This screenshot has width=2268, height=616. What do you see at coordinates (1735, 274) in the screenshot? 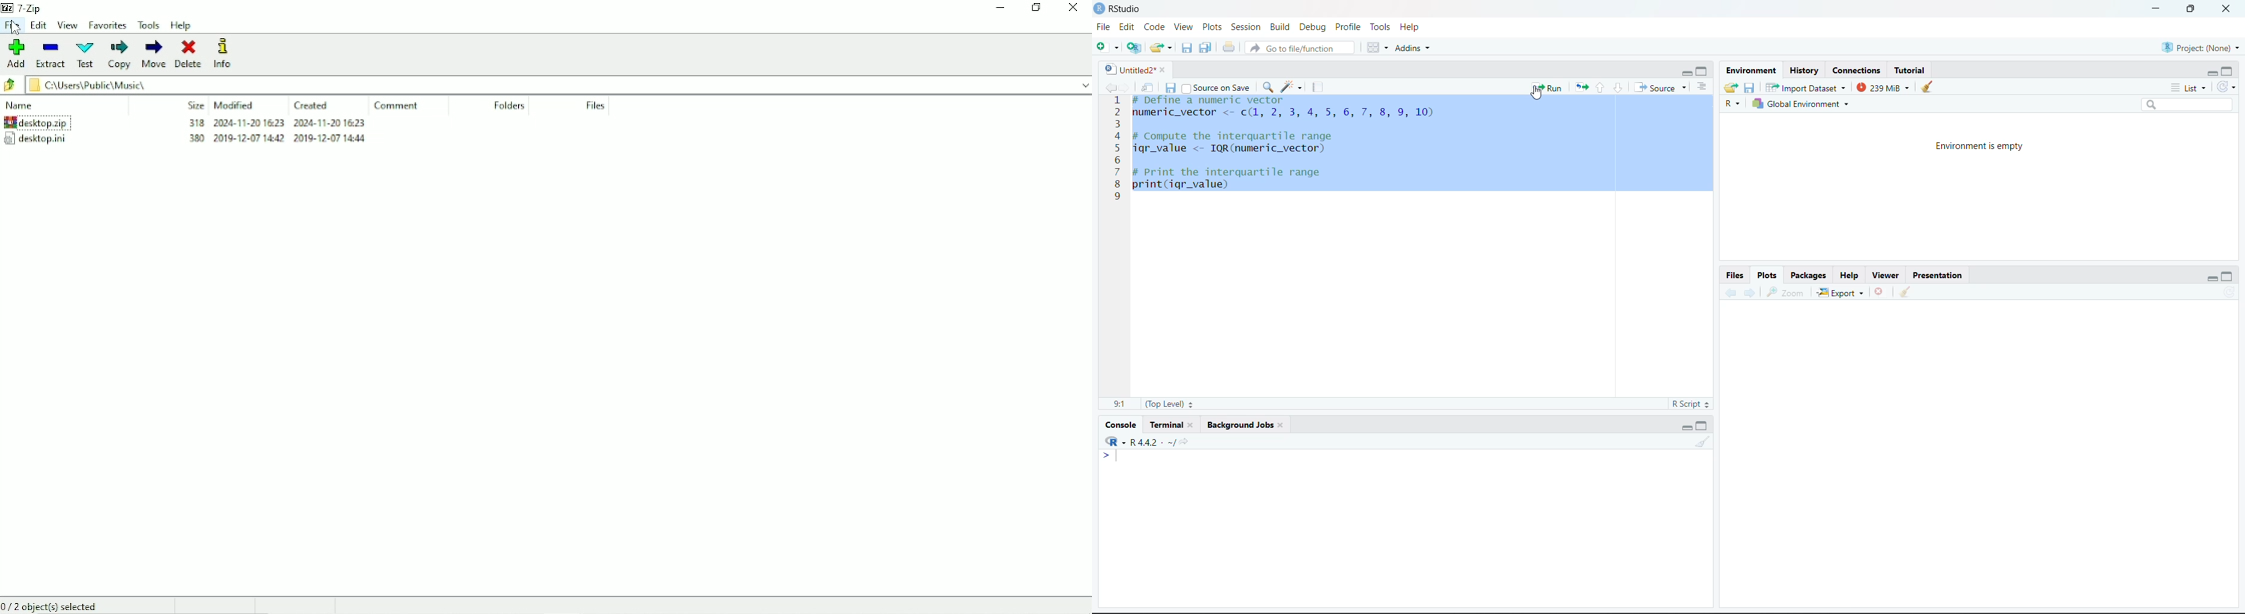
I see `Files` at bounding box center [1735, 274].